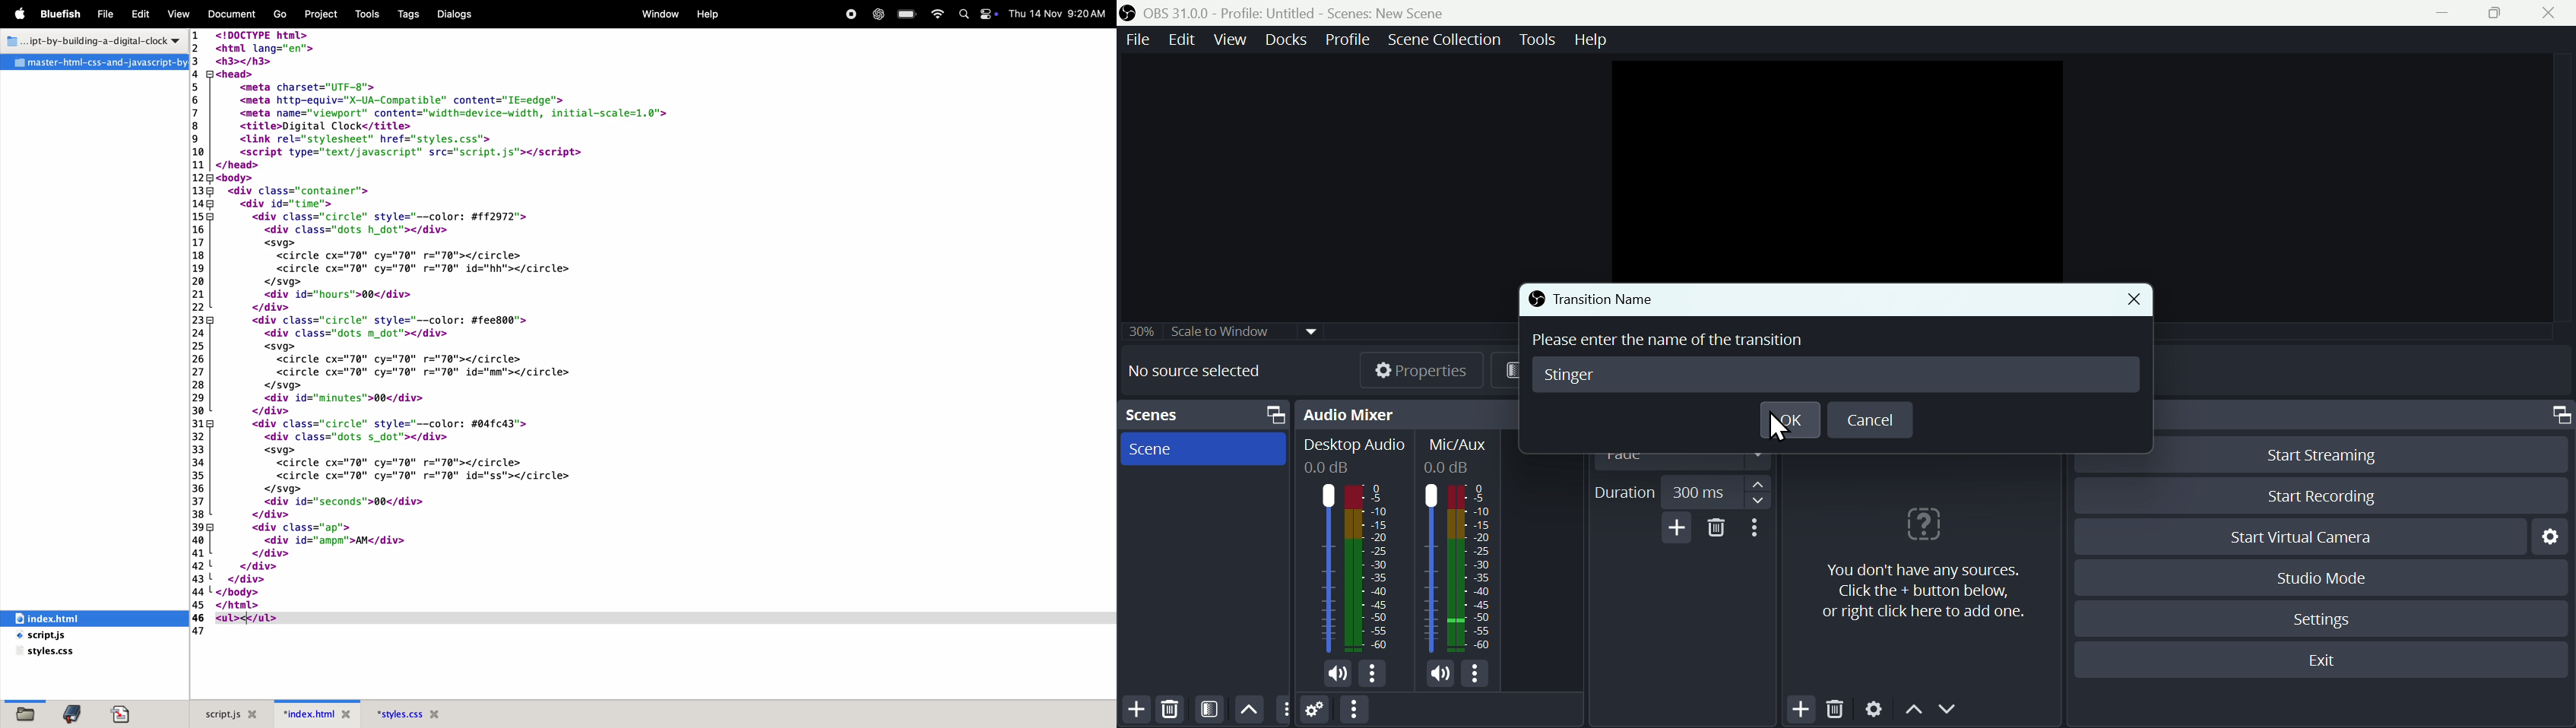  What do you see at coordinates (2318, 498) in the screenshot?
I see `Start recording` at bounding box center [2318, 498].